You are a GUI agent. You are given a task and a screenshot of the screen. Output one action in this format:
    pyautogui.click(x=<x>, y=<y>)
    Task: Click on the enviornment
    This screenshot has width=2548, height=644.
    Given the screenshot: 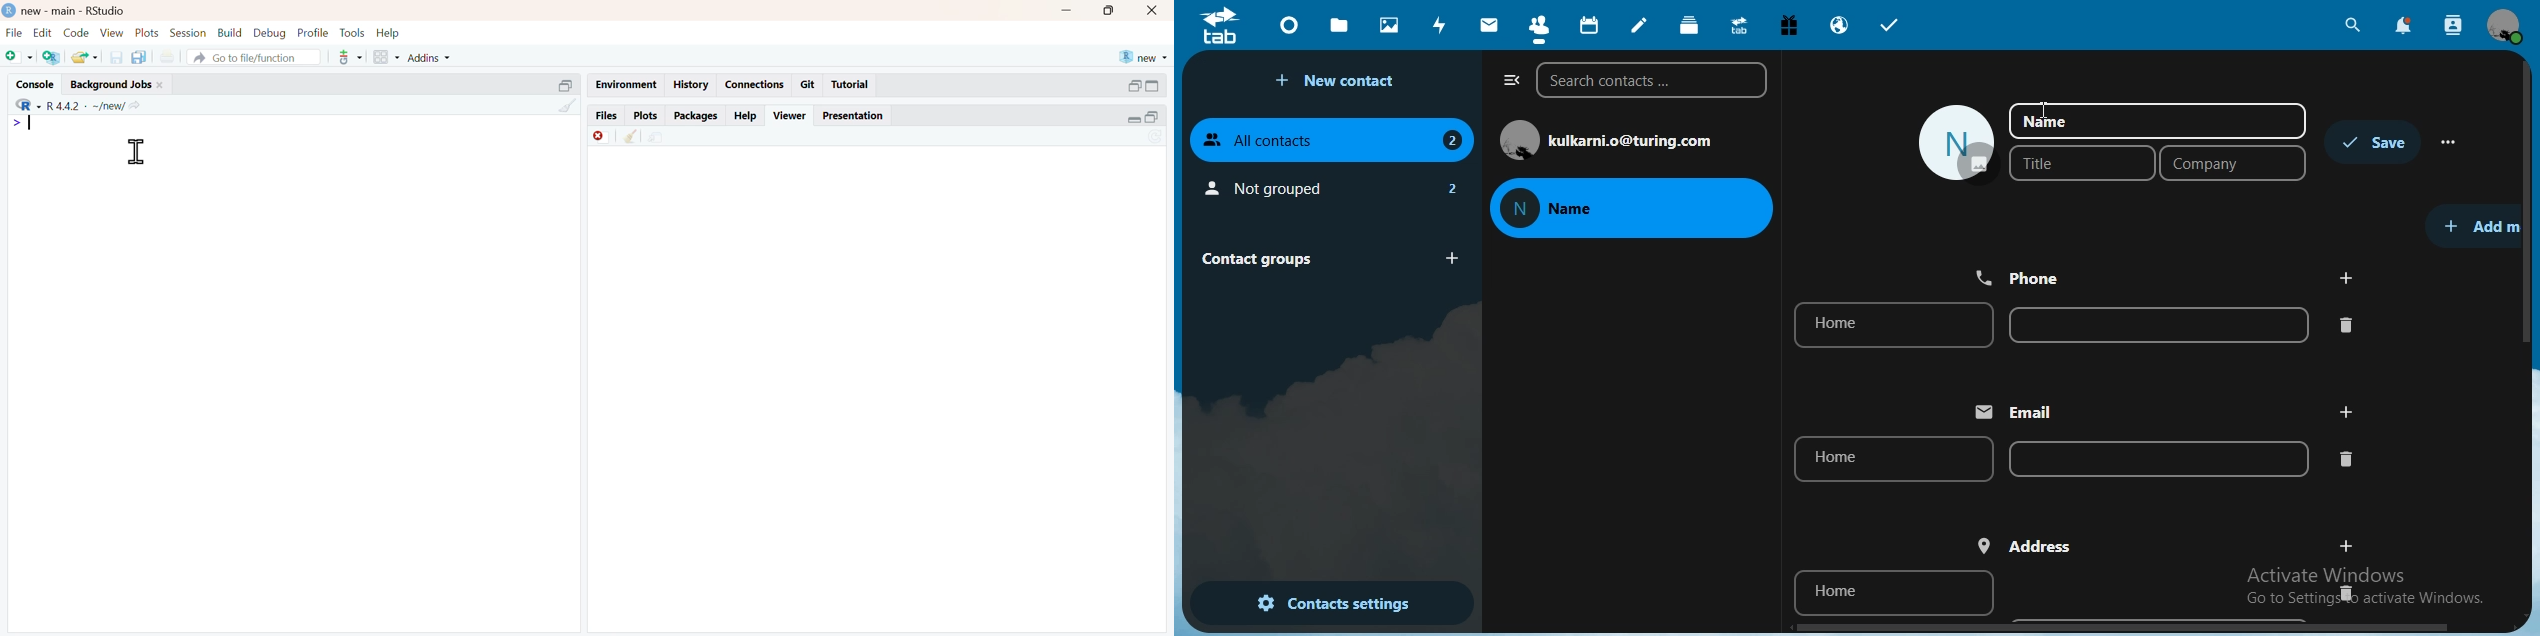 What is the action you would take?
    pyautogui.click(x=627, y=86)
    